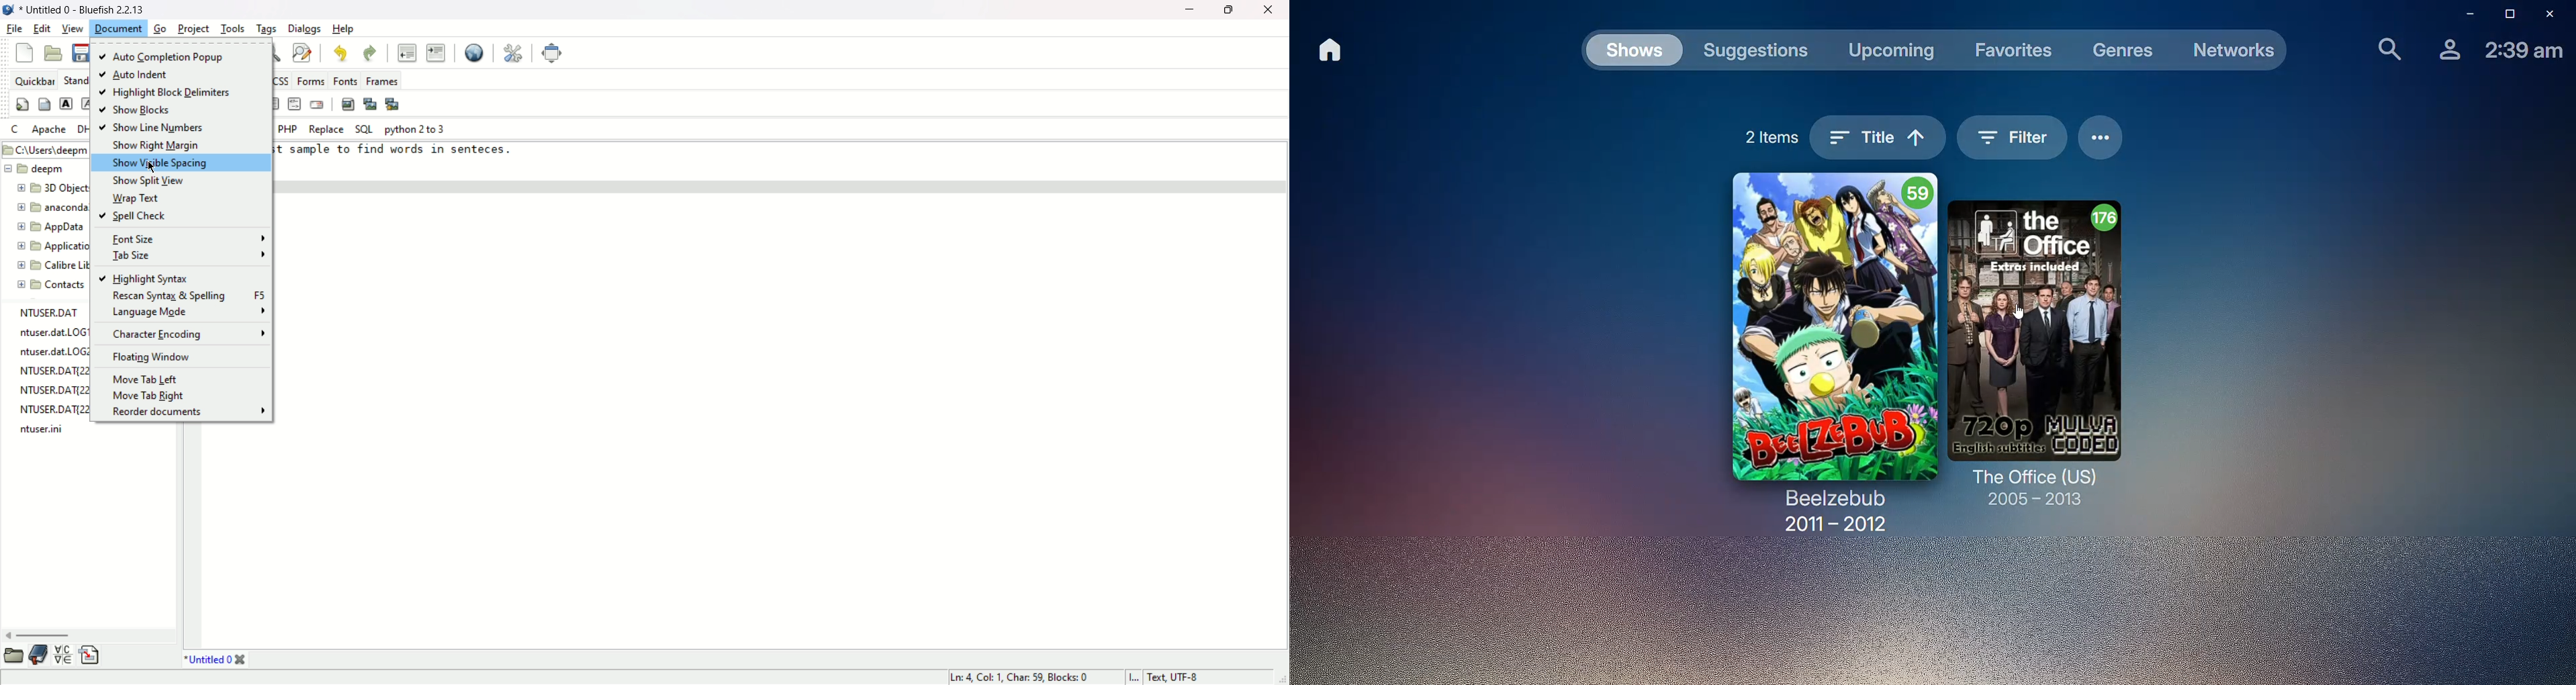  What do you see at coordinates (34, 81) in the screenshot?
I see `quickbar` at bounding box center [34, 81].